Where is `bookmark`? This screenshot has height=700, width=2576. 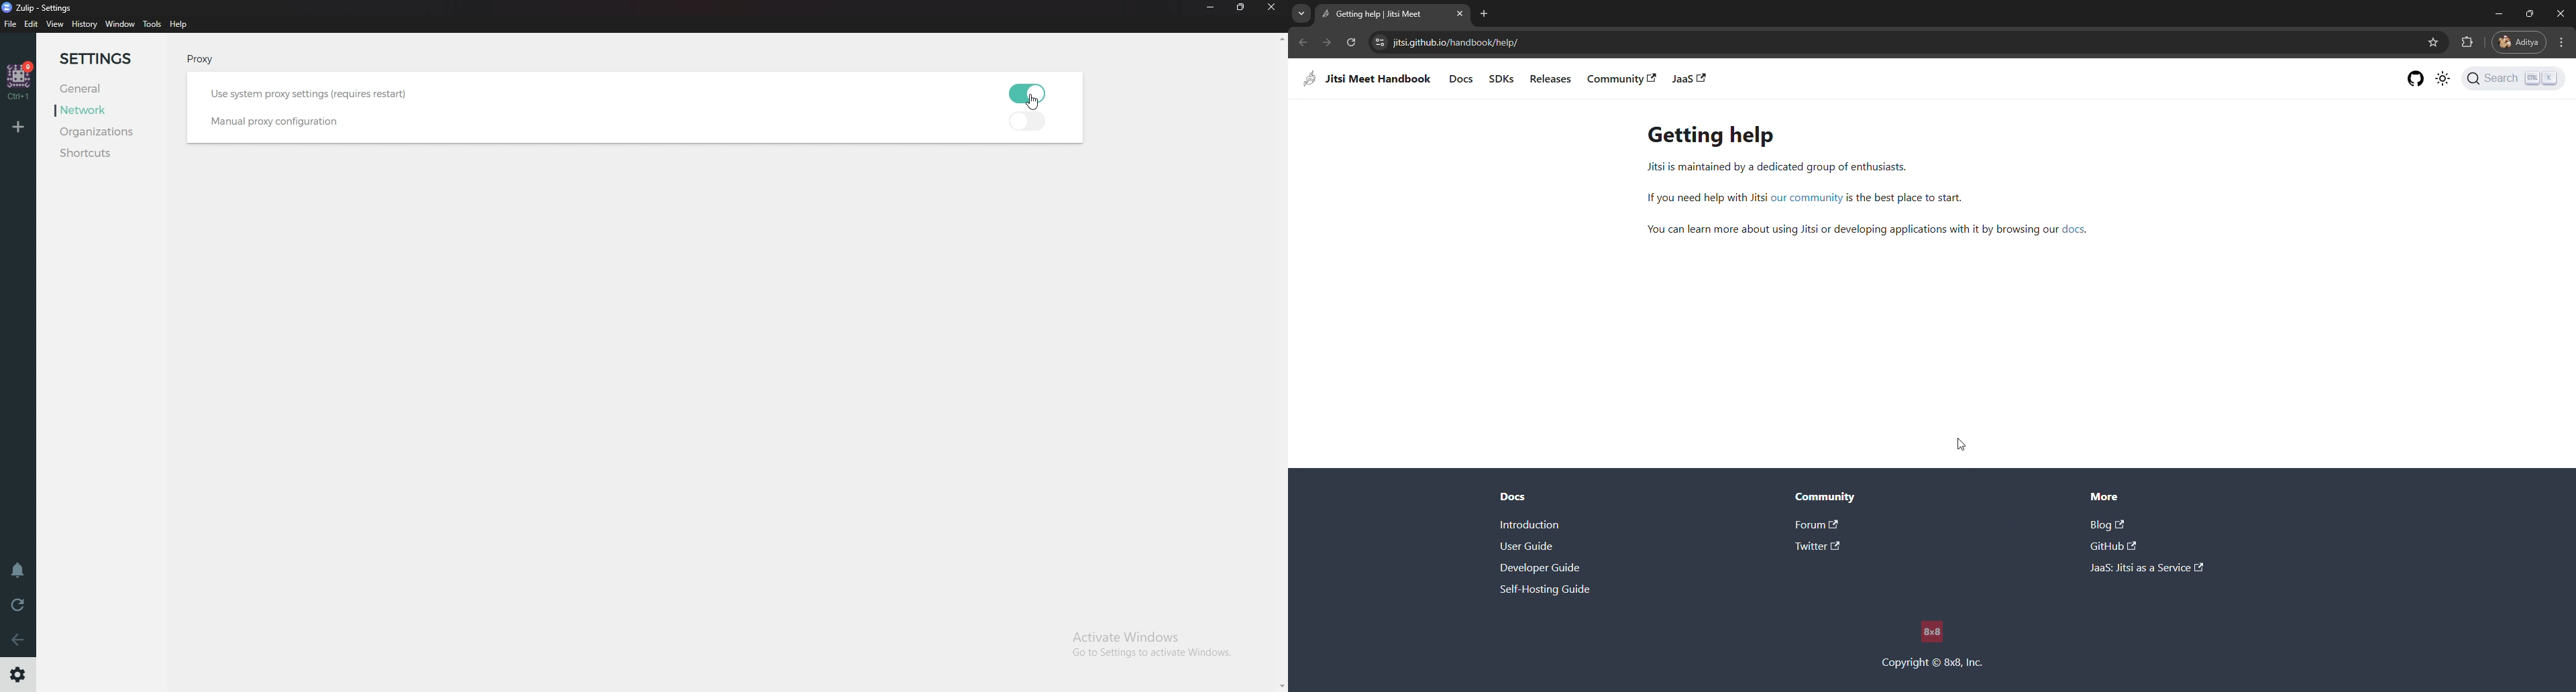
bookmark is located at coordinates (2430, 42).